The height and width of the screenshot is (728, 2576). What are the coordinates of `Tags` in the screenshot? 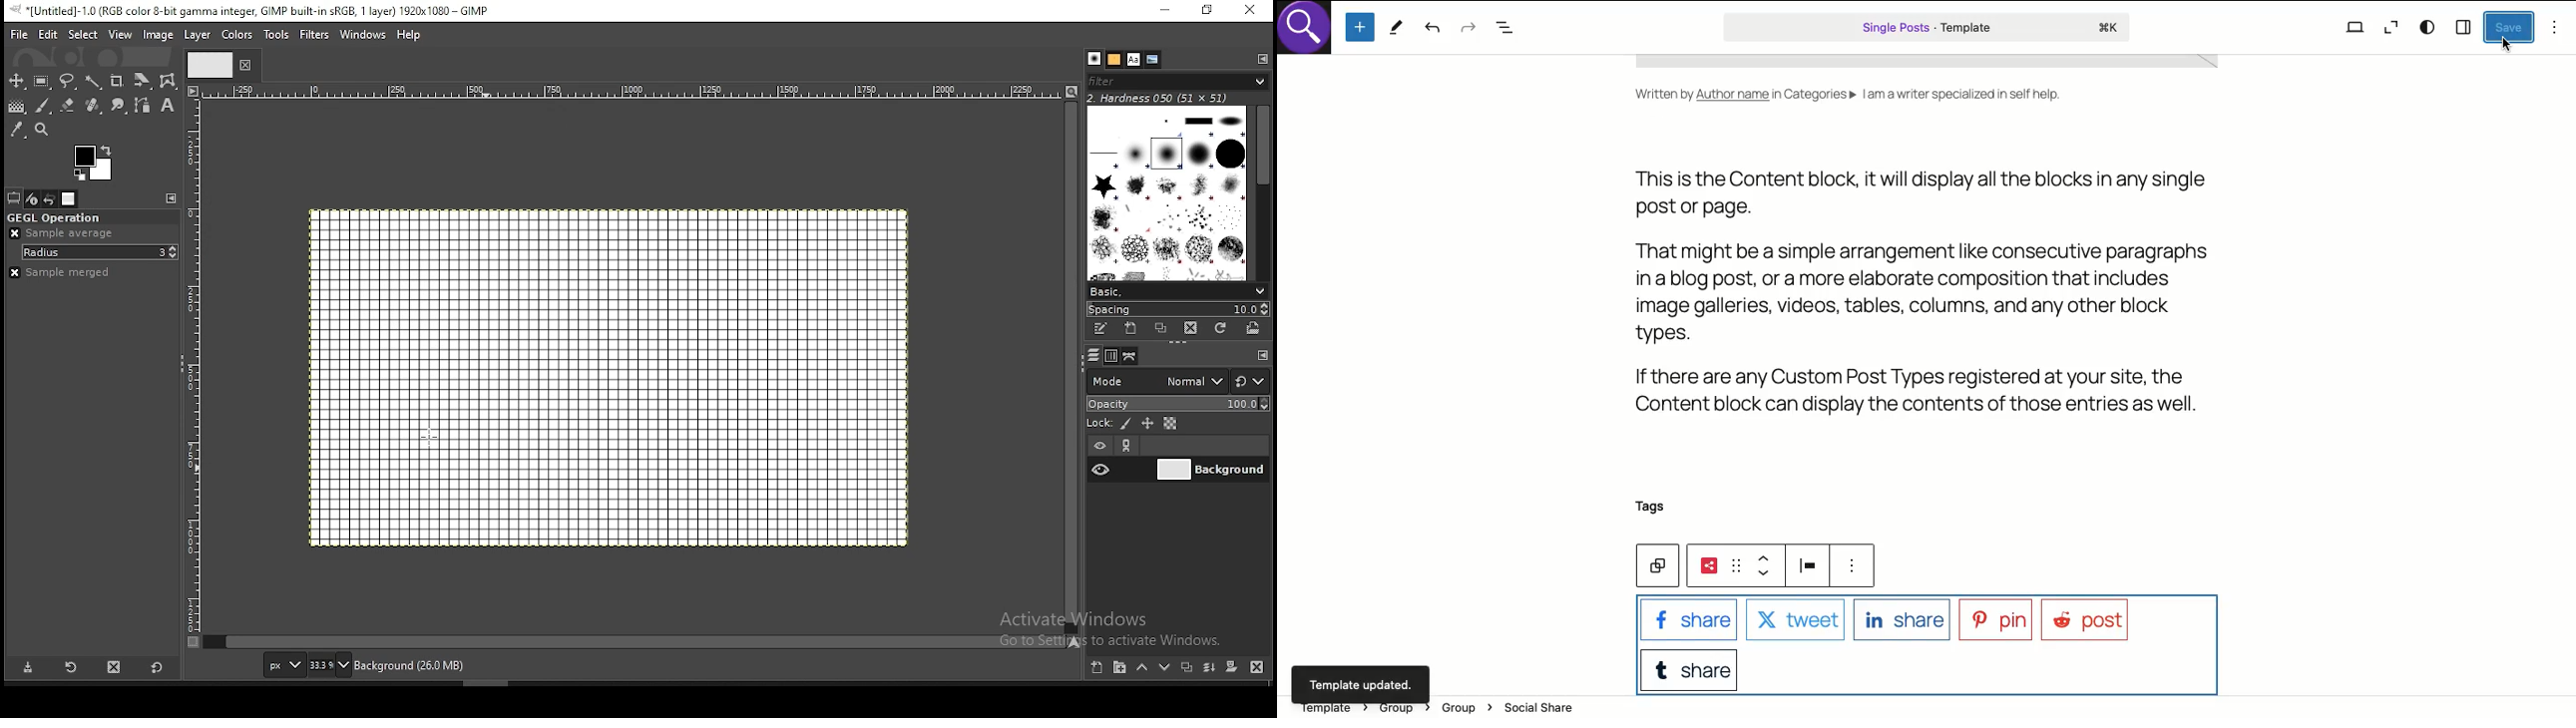 It's located at (1650, 508).